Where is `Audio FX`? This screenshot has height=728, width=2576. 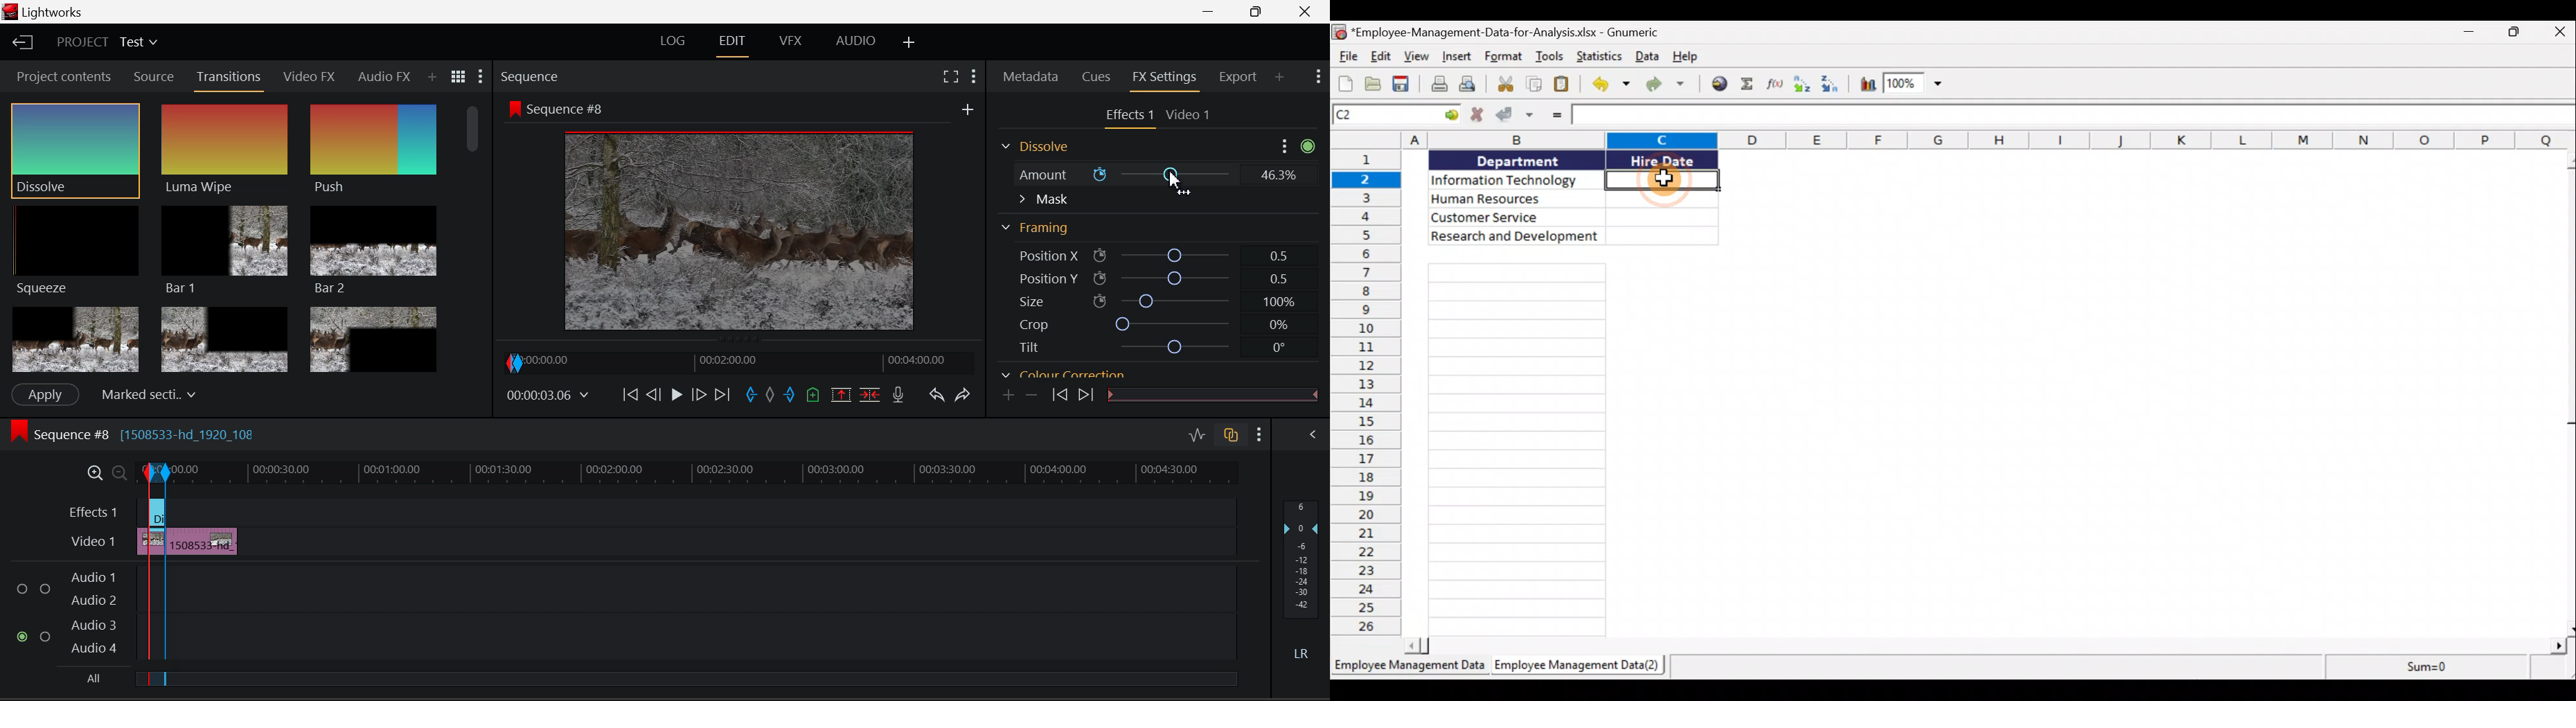 Audio FX is located at coordinates (384, 76).